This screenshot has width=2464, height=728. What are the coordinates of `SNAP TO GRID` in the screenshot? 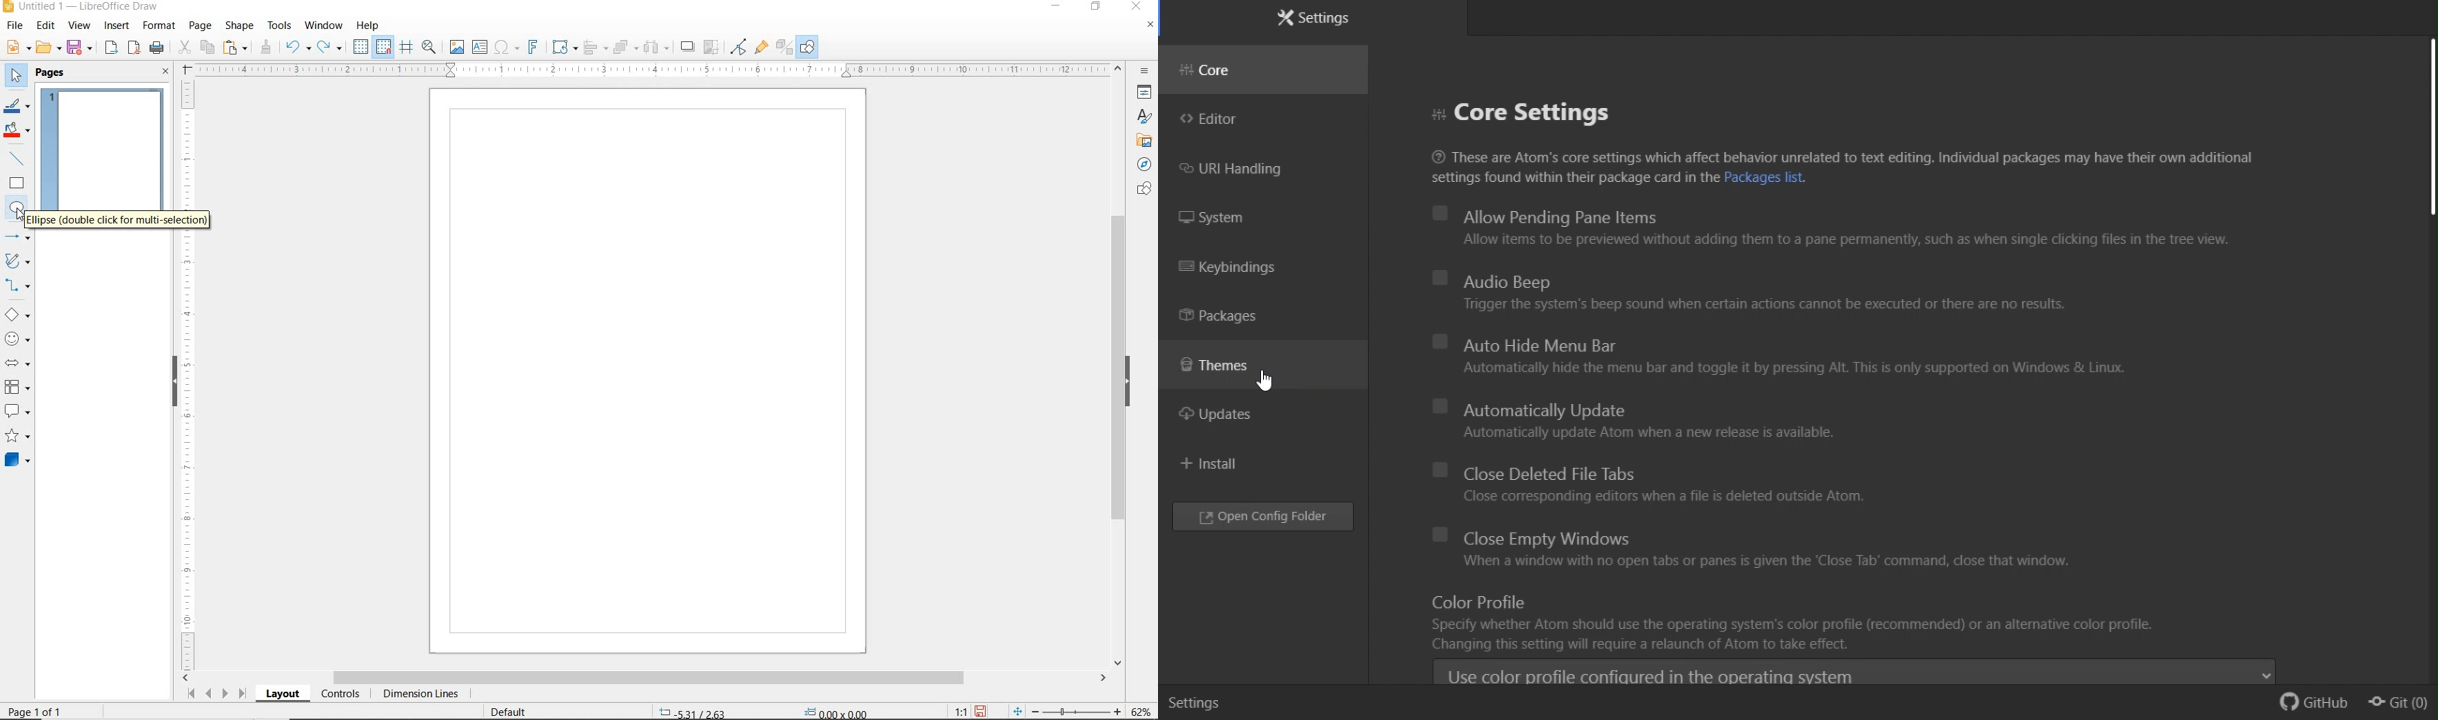 It's located at (383, 47).